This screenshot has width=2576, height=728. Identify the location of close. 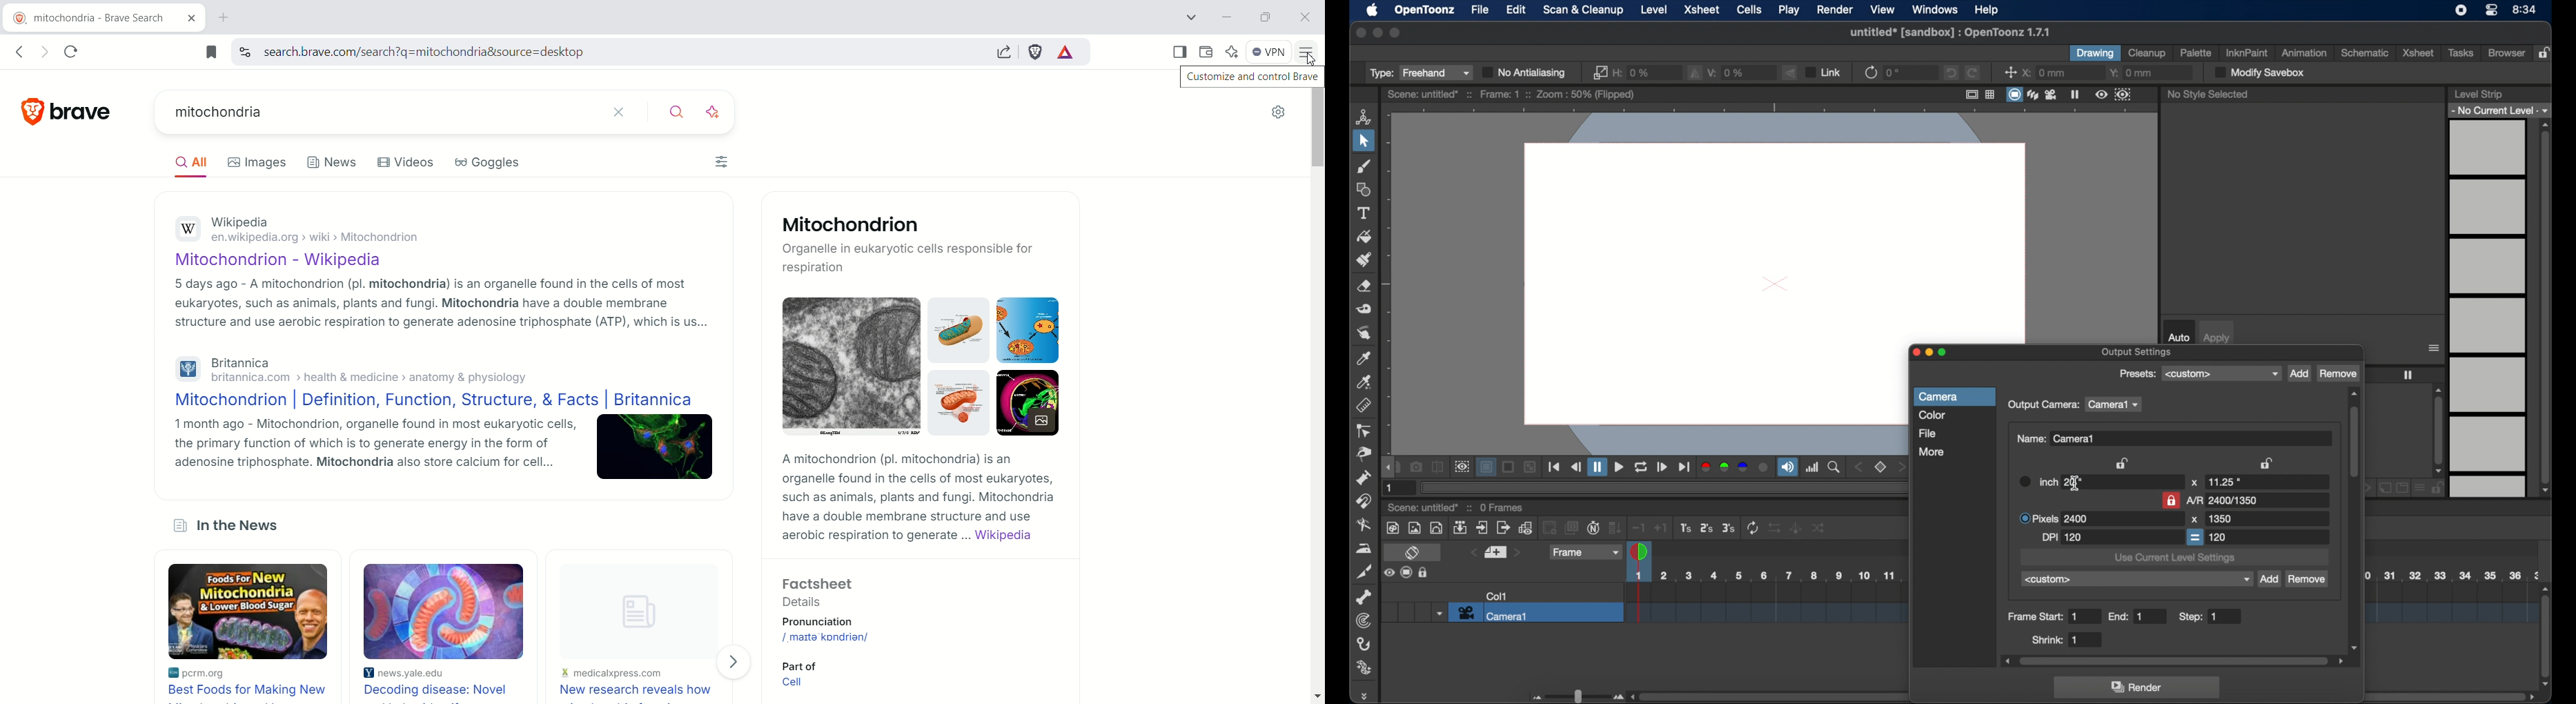
(1913, 354).